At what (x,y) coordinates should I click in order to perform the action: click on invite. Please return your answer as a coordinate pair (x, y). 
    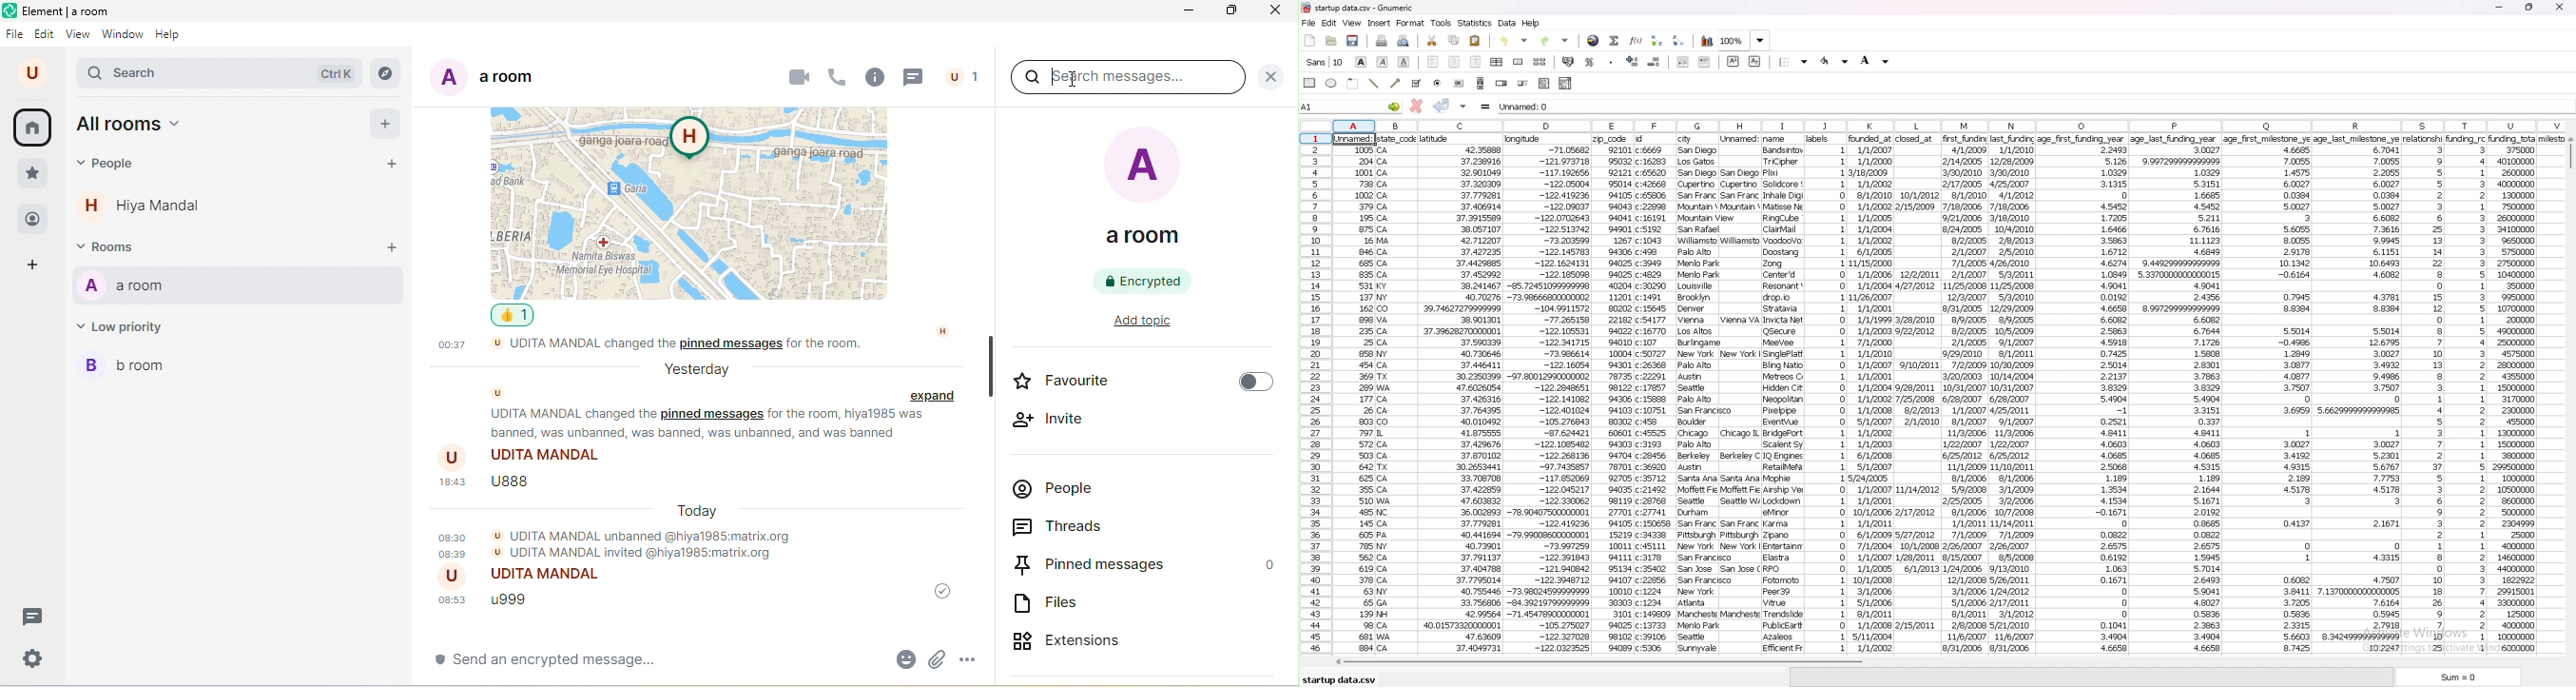
    Looking at the image, I should click on (1052, 420).